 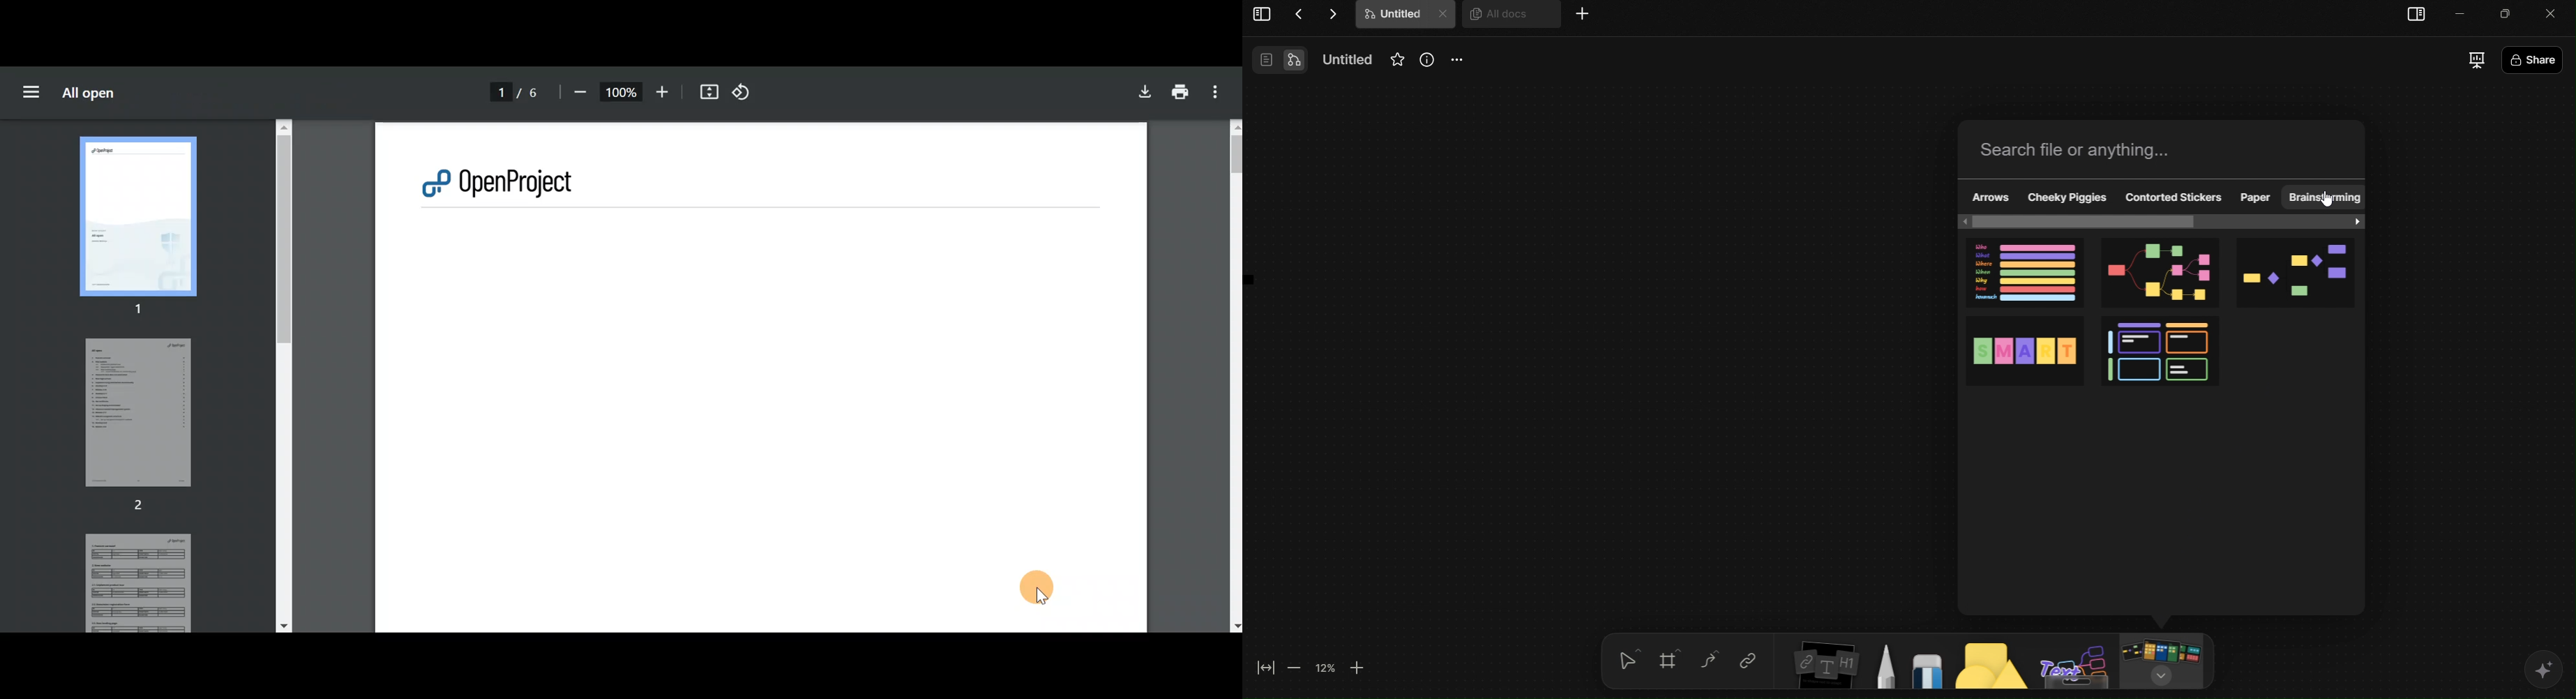 What do you see at coordinates (2563, 63) in the screenshot?
I see `Share` at bounding box center [2563, 63].